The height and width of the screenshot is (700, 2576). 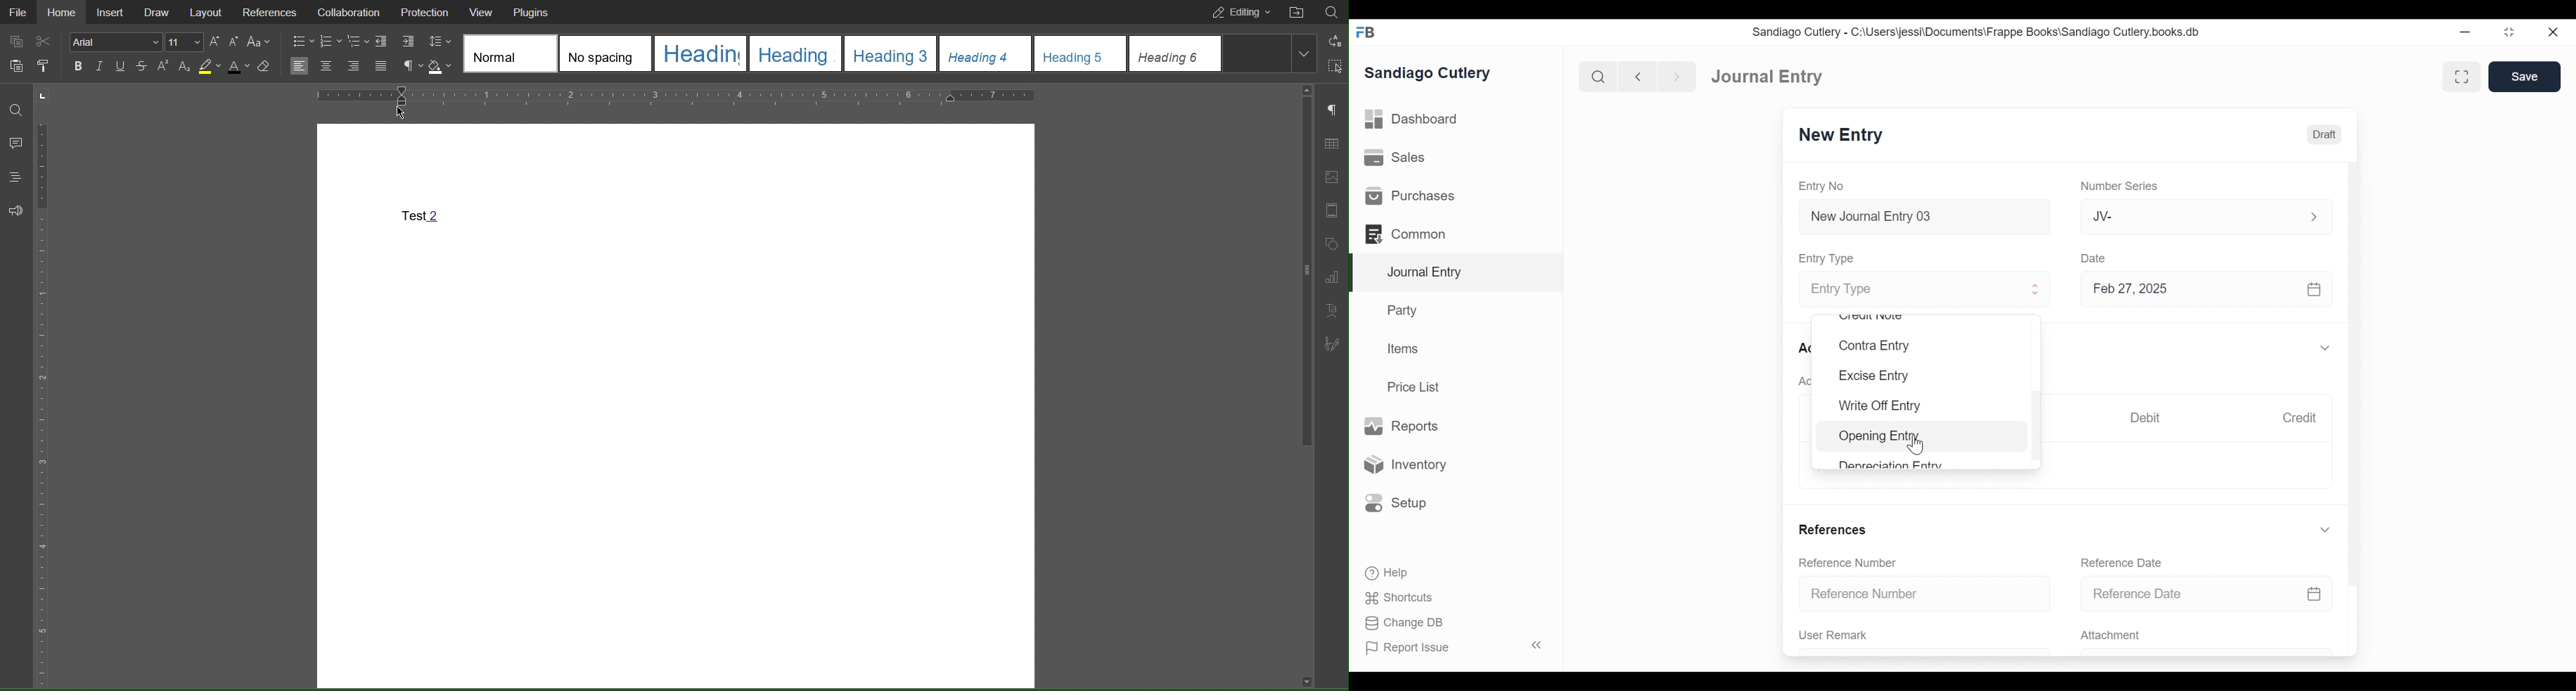 I want to click on Help, so click(x=1388, y=573).